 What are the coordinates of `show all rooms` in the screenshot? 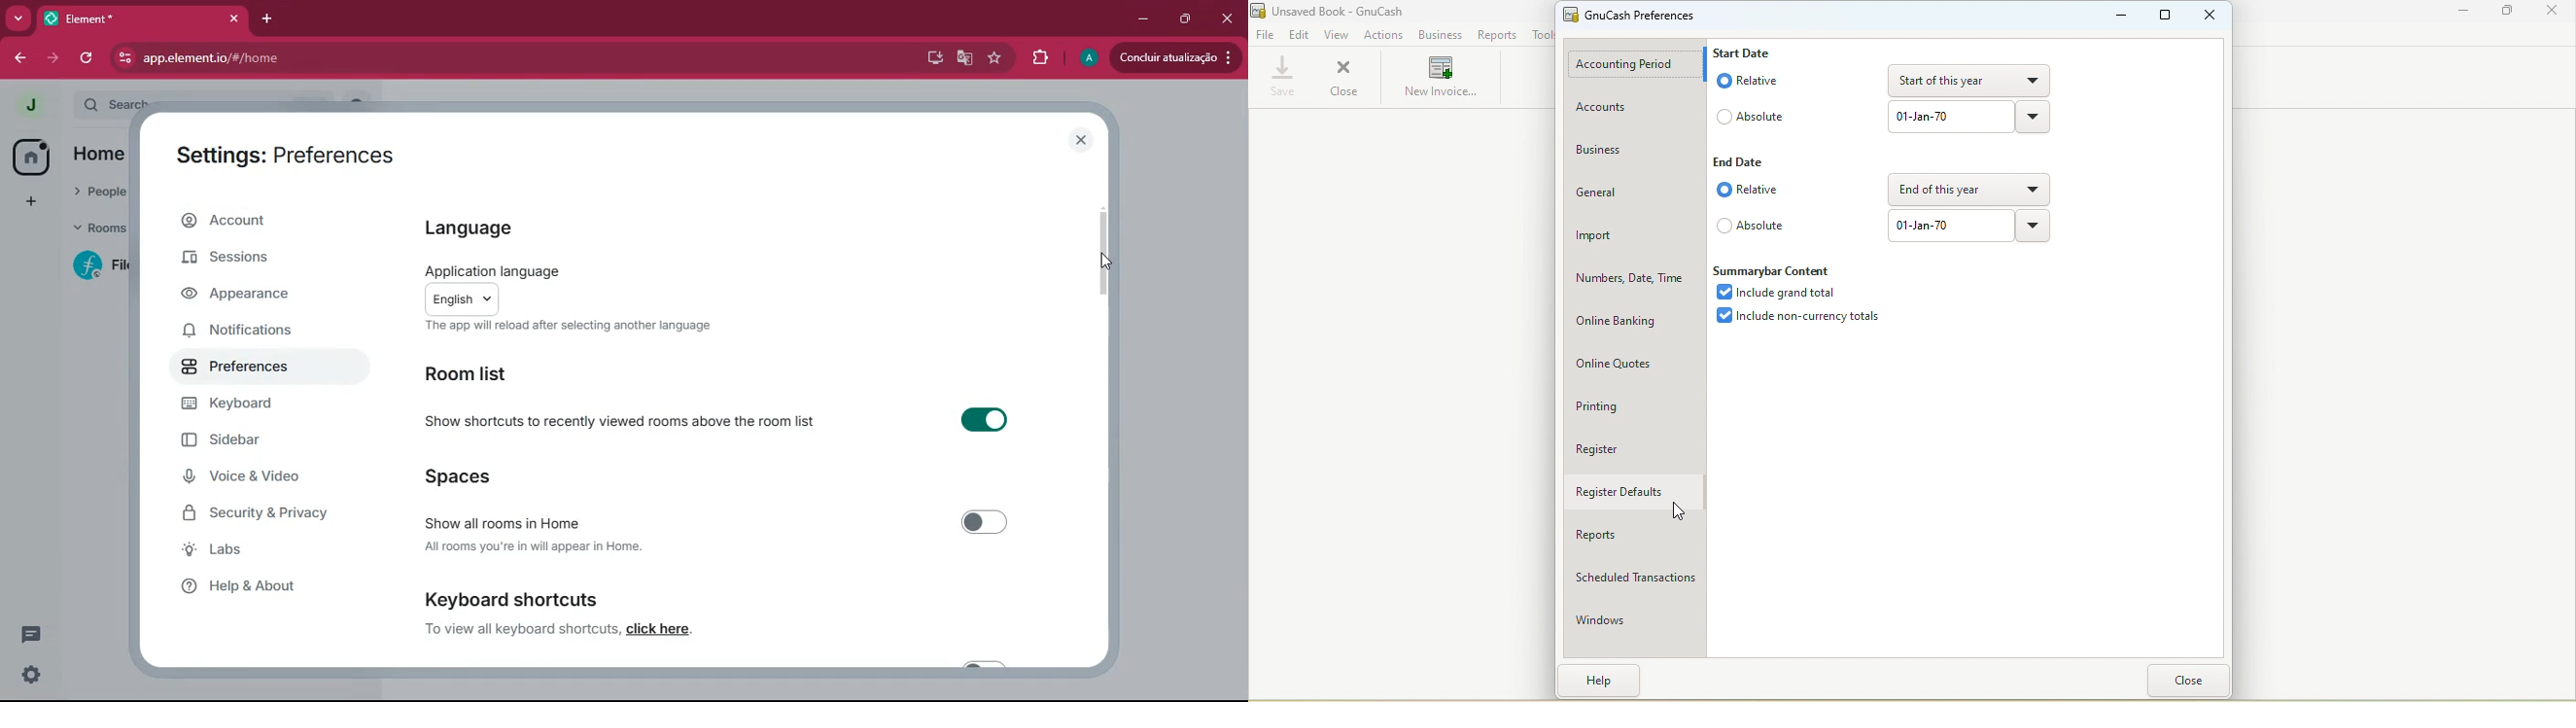 It's located at (727, 522).